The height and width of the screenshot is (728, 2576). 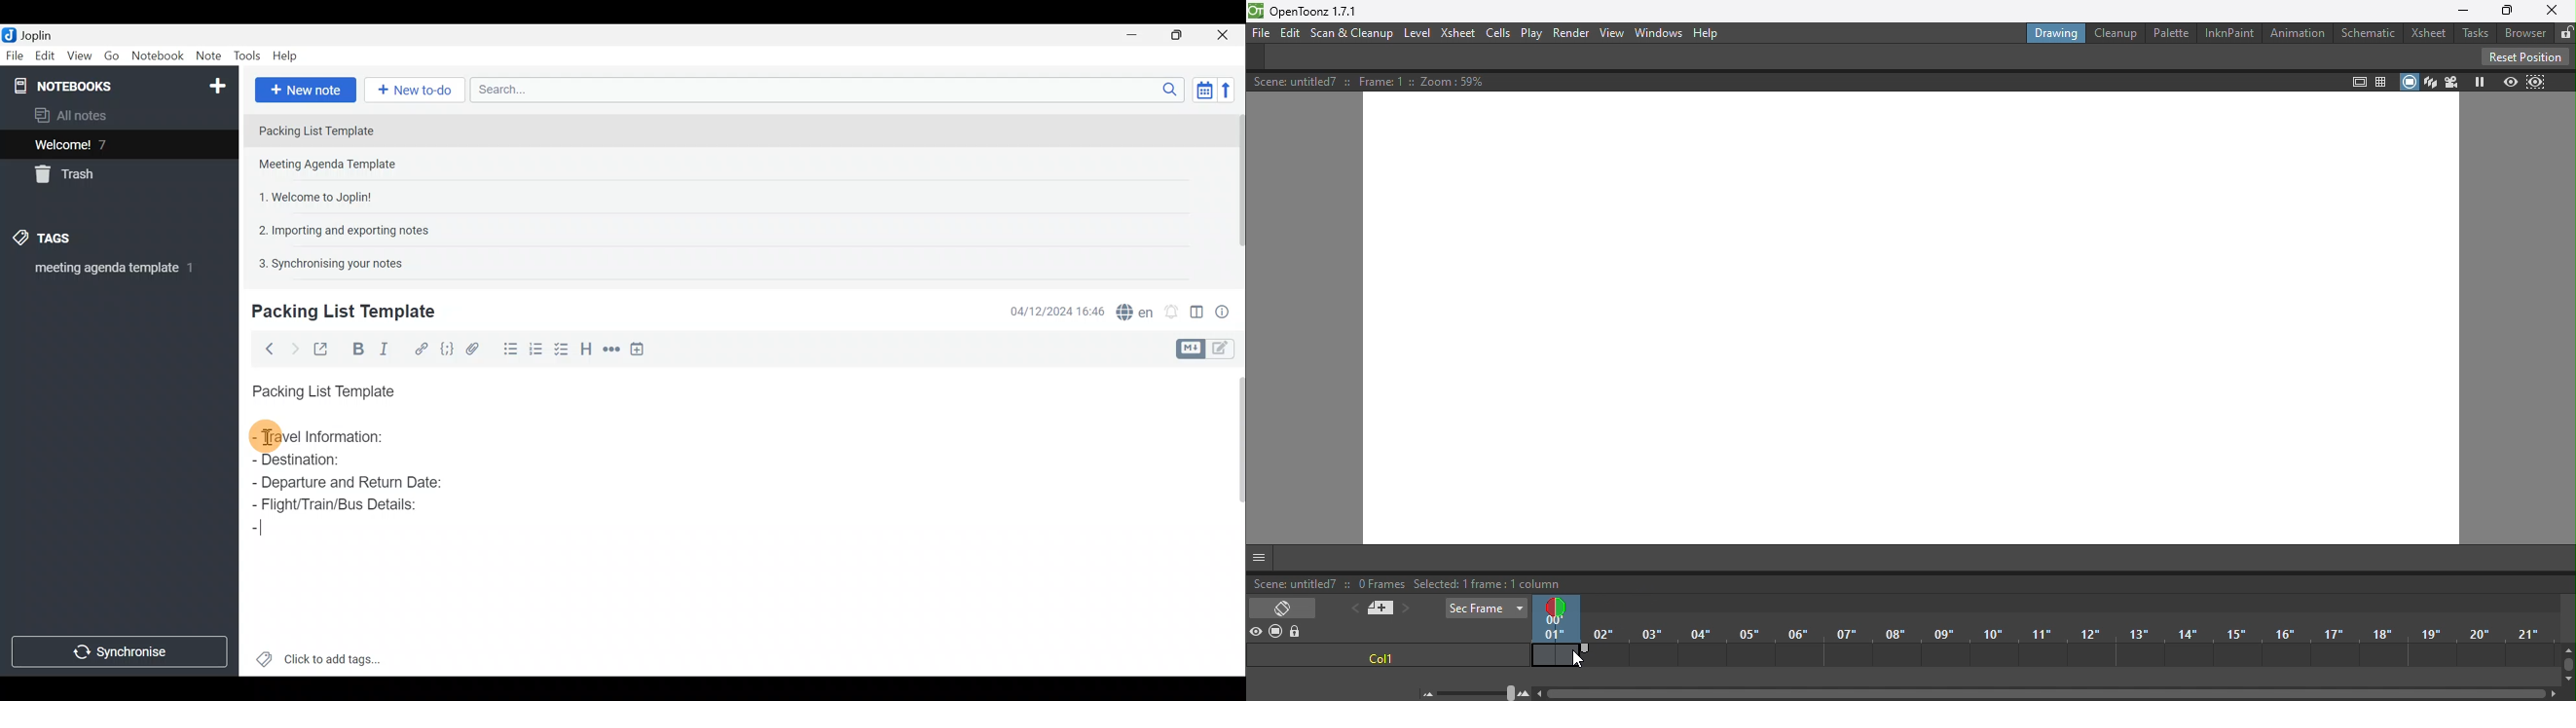 What do you see at coordinates (641, 349) in the screenshot?
I see `Insert time` at bounding box center [641, 349].